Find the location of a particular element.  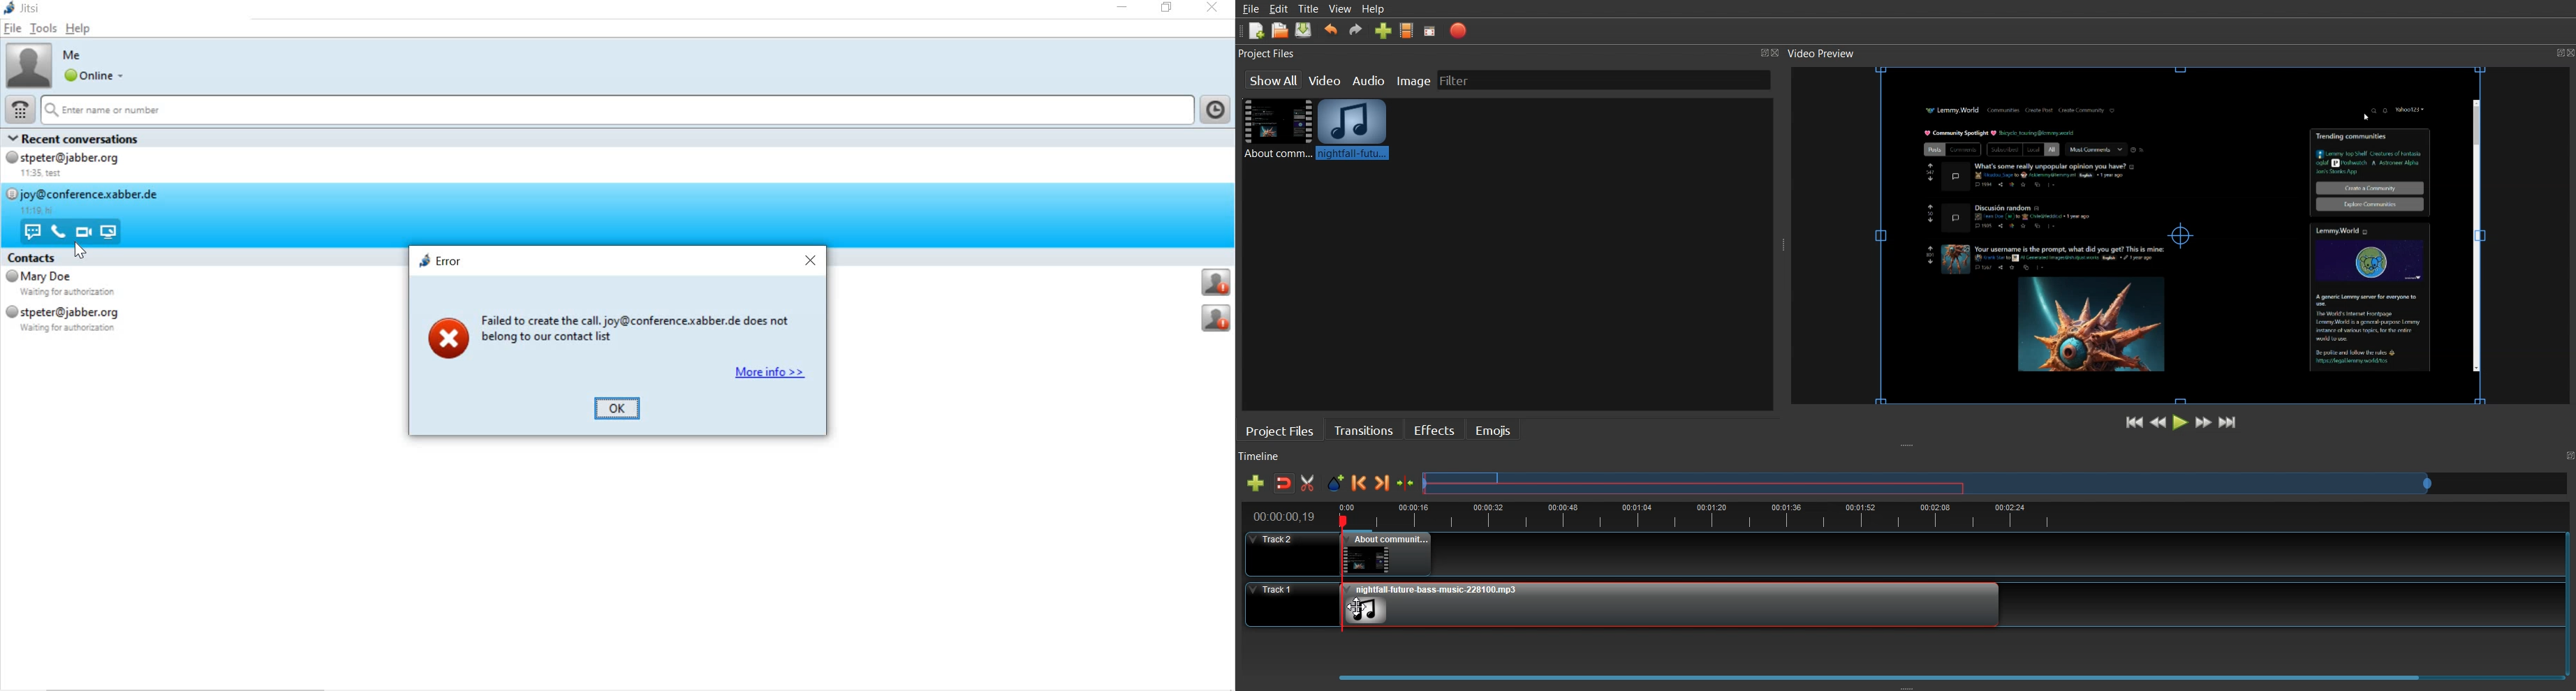

waiting for authorization is located at coordinates (75, 293).